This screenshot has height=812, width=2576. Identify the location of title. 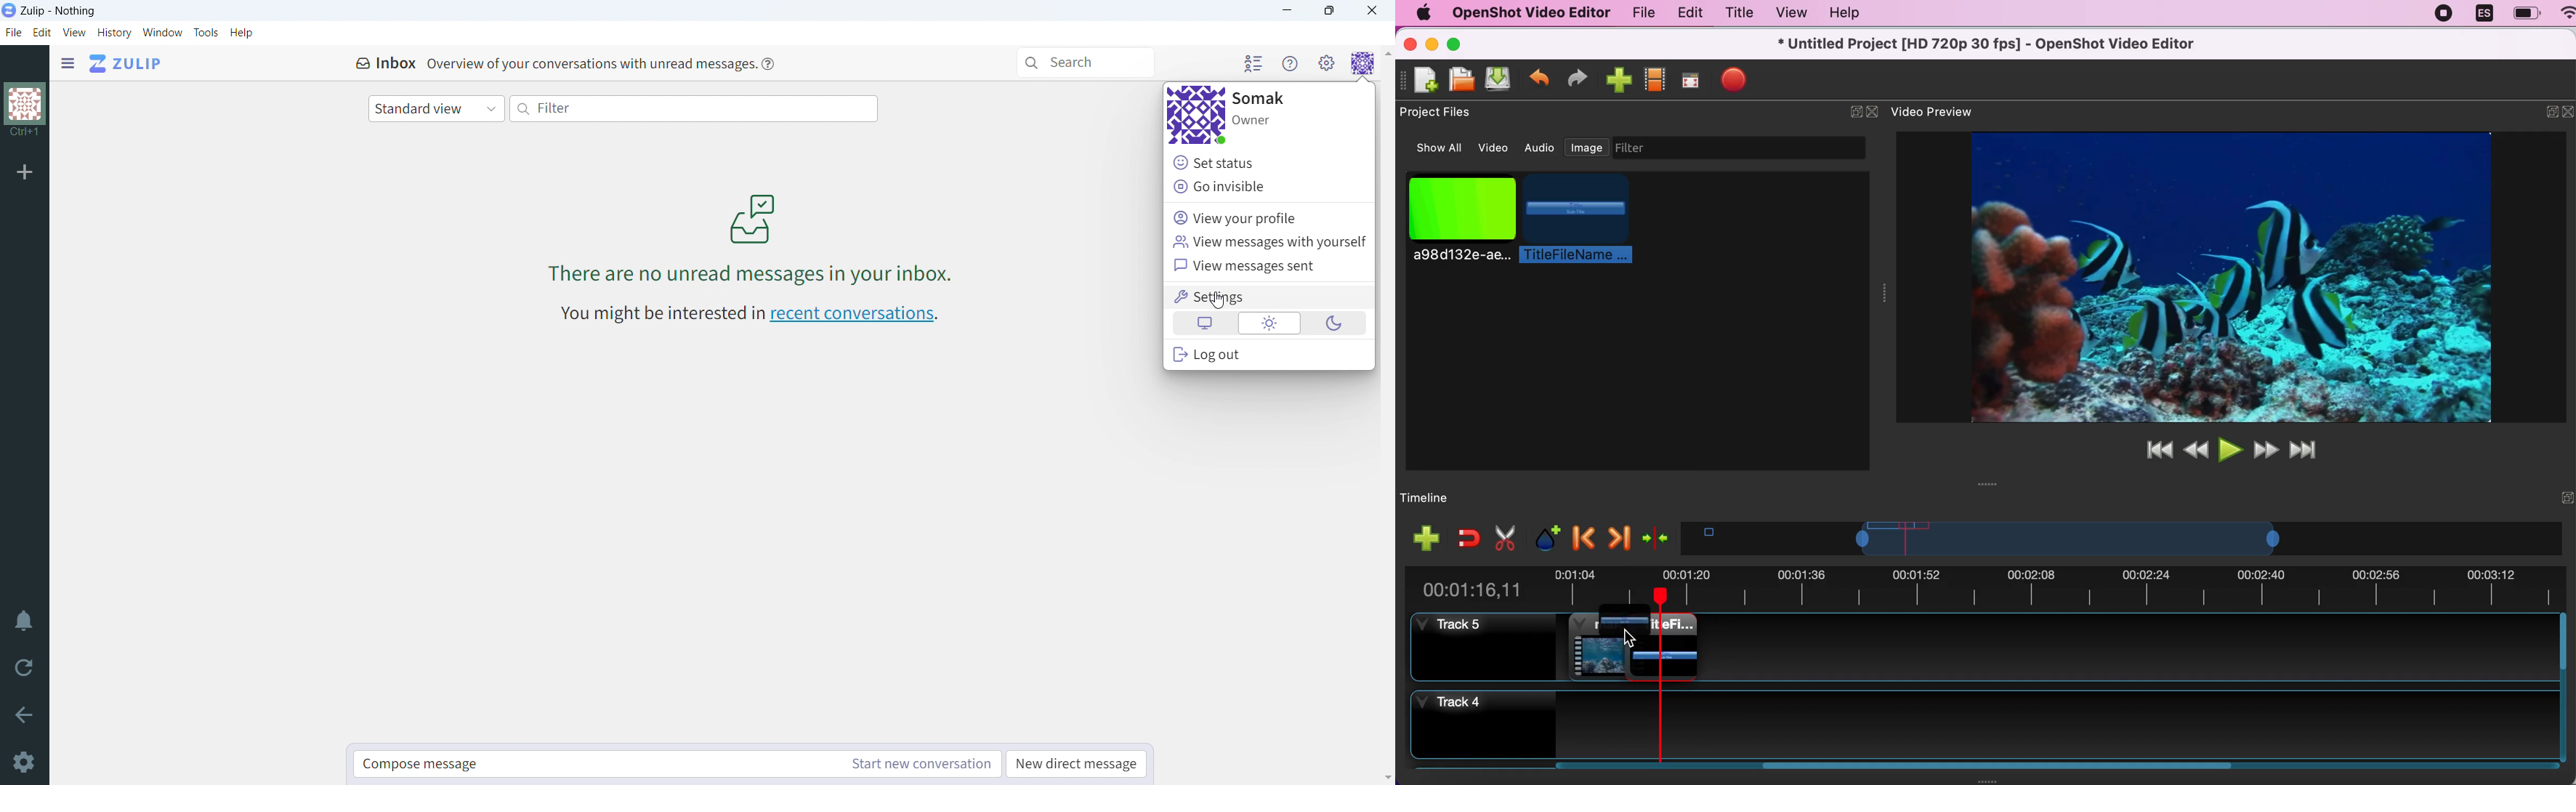
(59, 11).